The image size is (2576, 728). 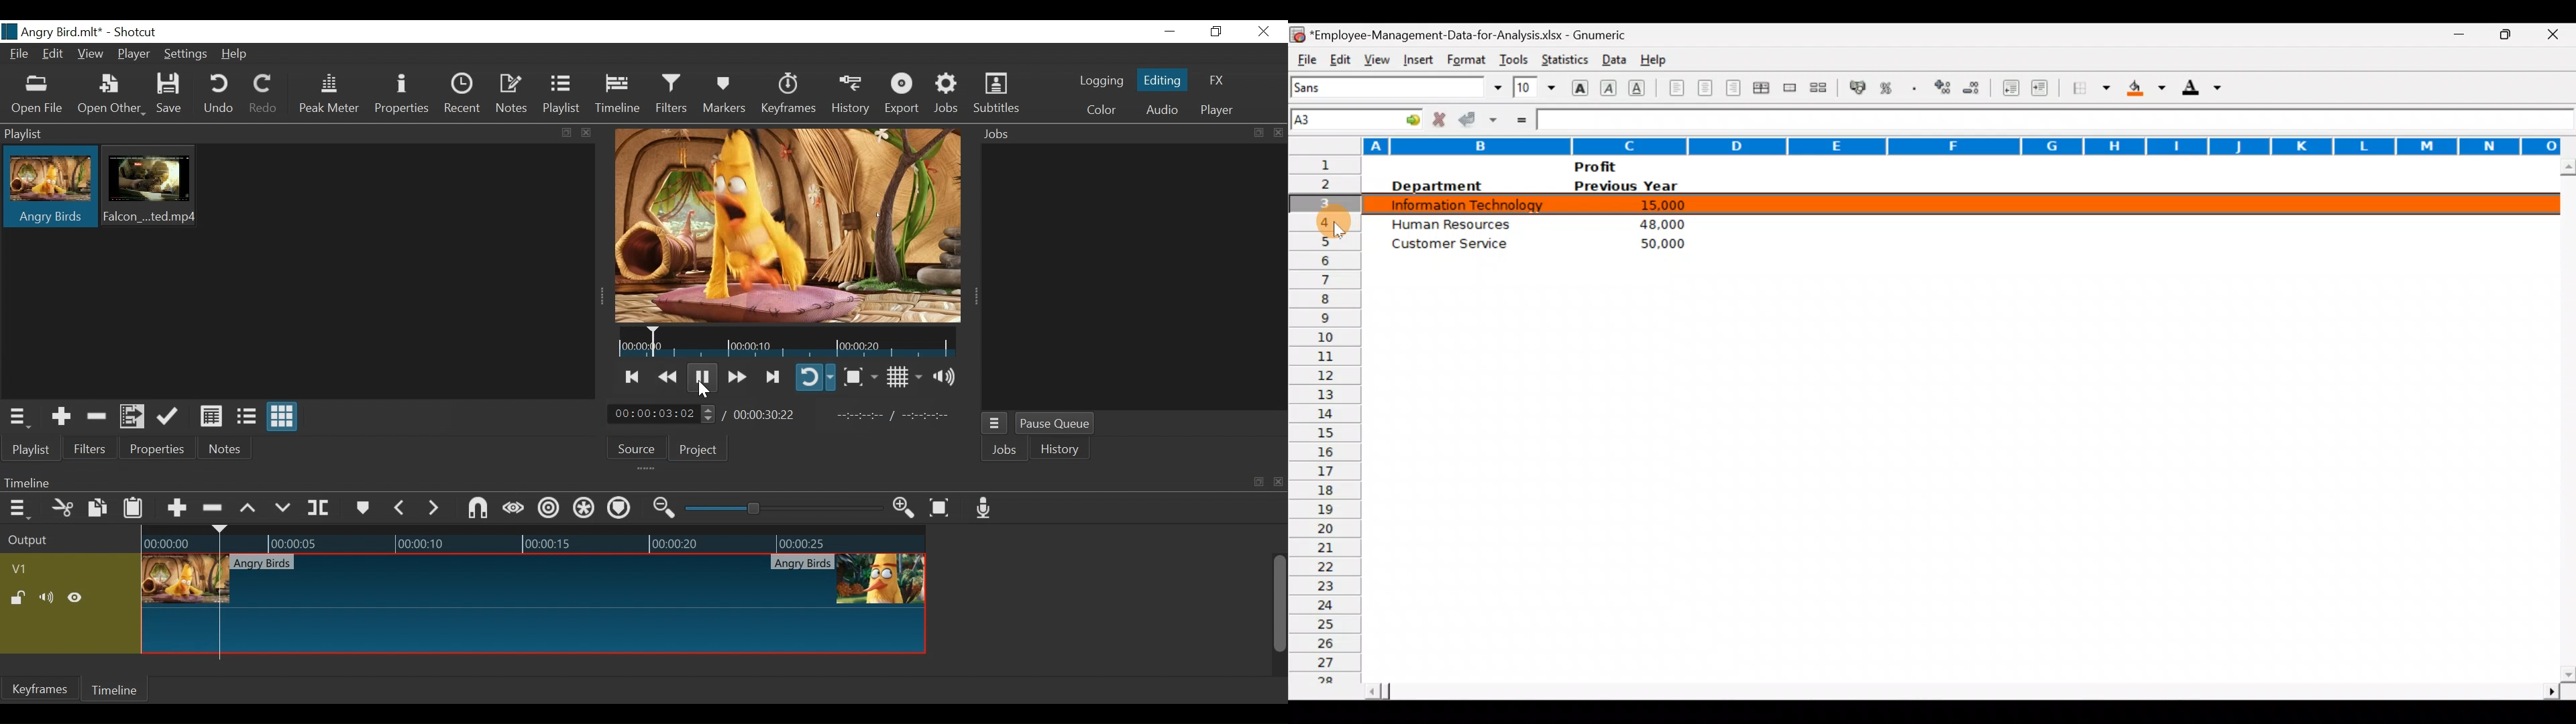 I want to click on Open File, so click(x=40, y=94).